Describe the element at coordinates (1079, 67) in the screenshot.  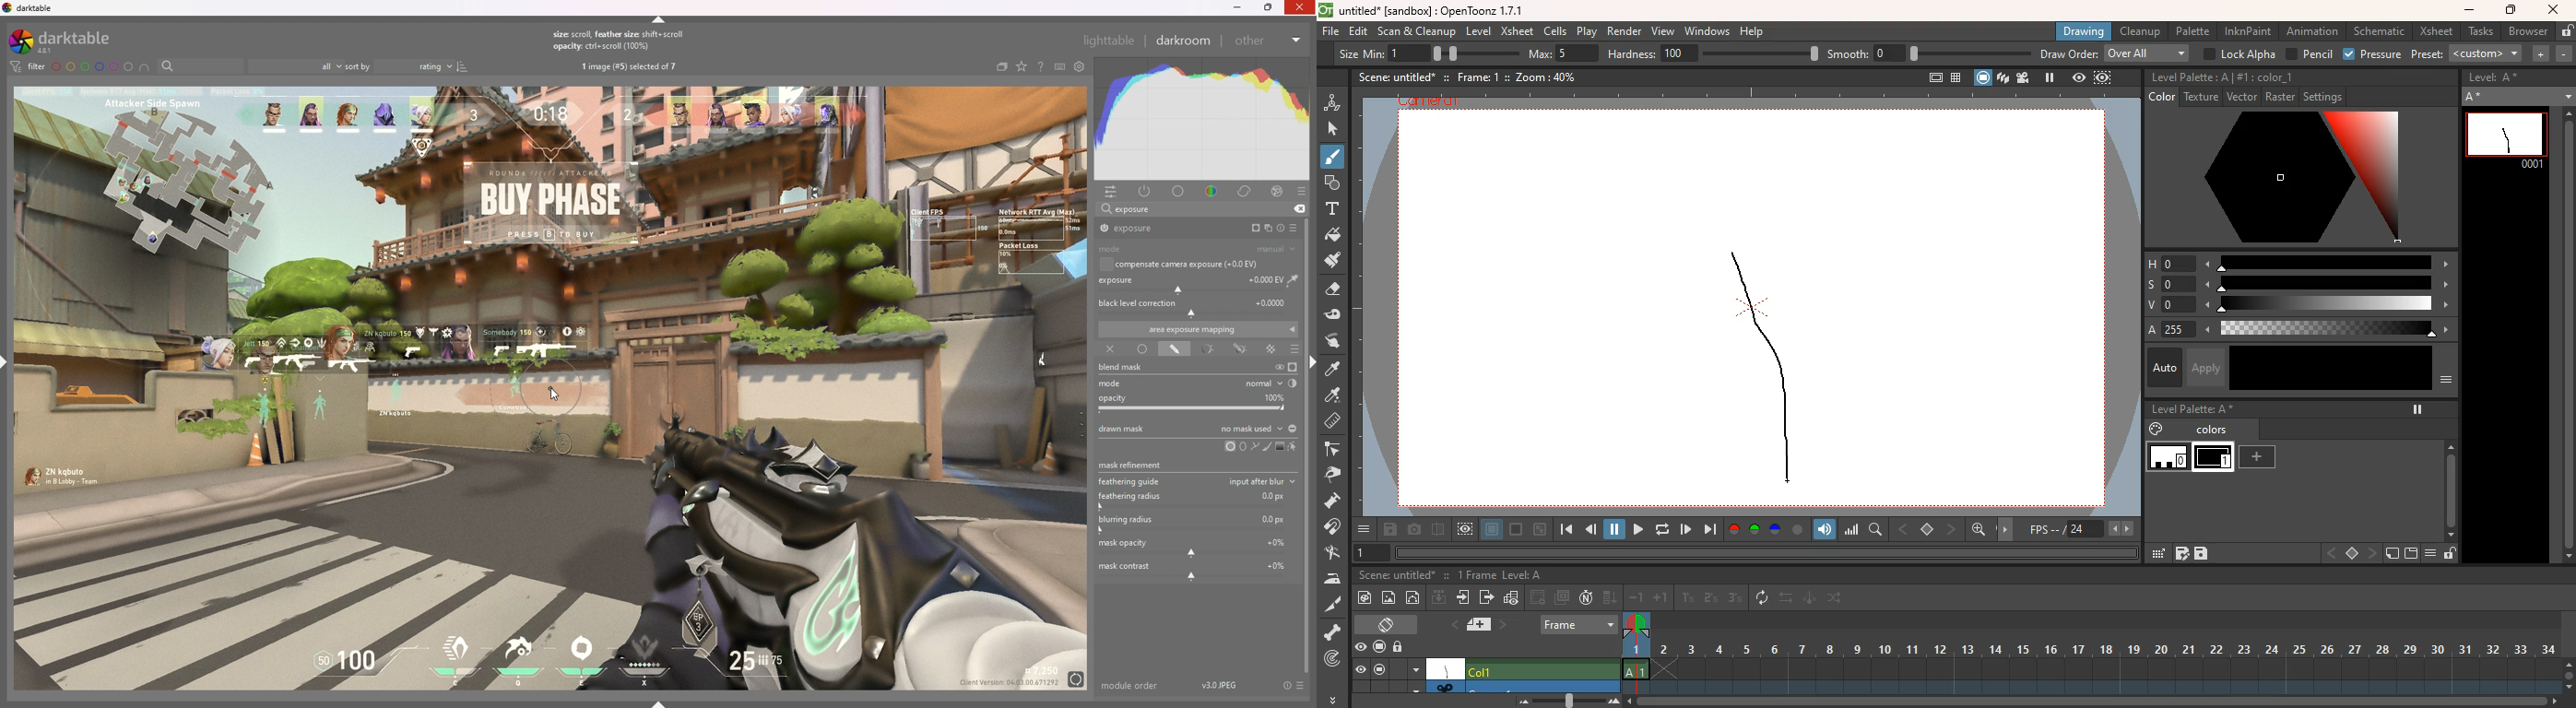
I see `show global preference` at that location.